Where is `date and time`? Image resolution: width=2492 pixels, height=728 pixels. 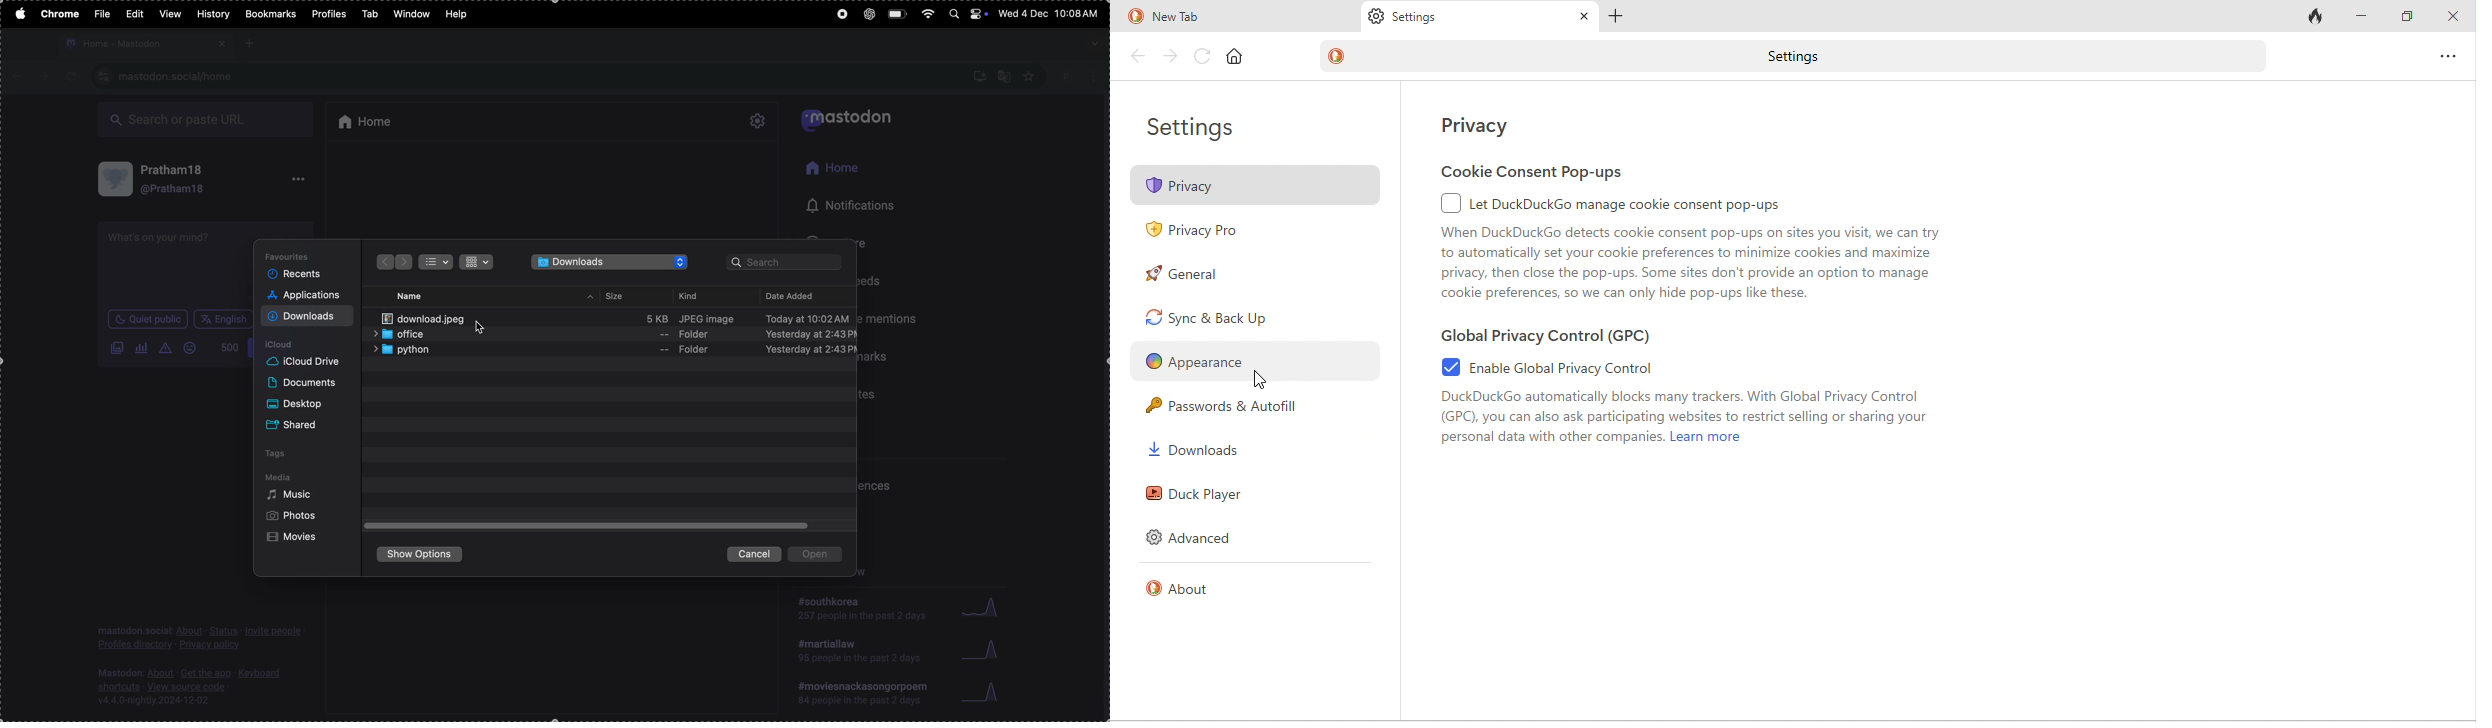 date and time is located at coordinates (1050, 15).